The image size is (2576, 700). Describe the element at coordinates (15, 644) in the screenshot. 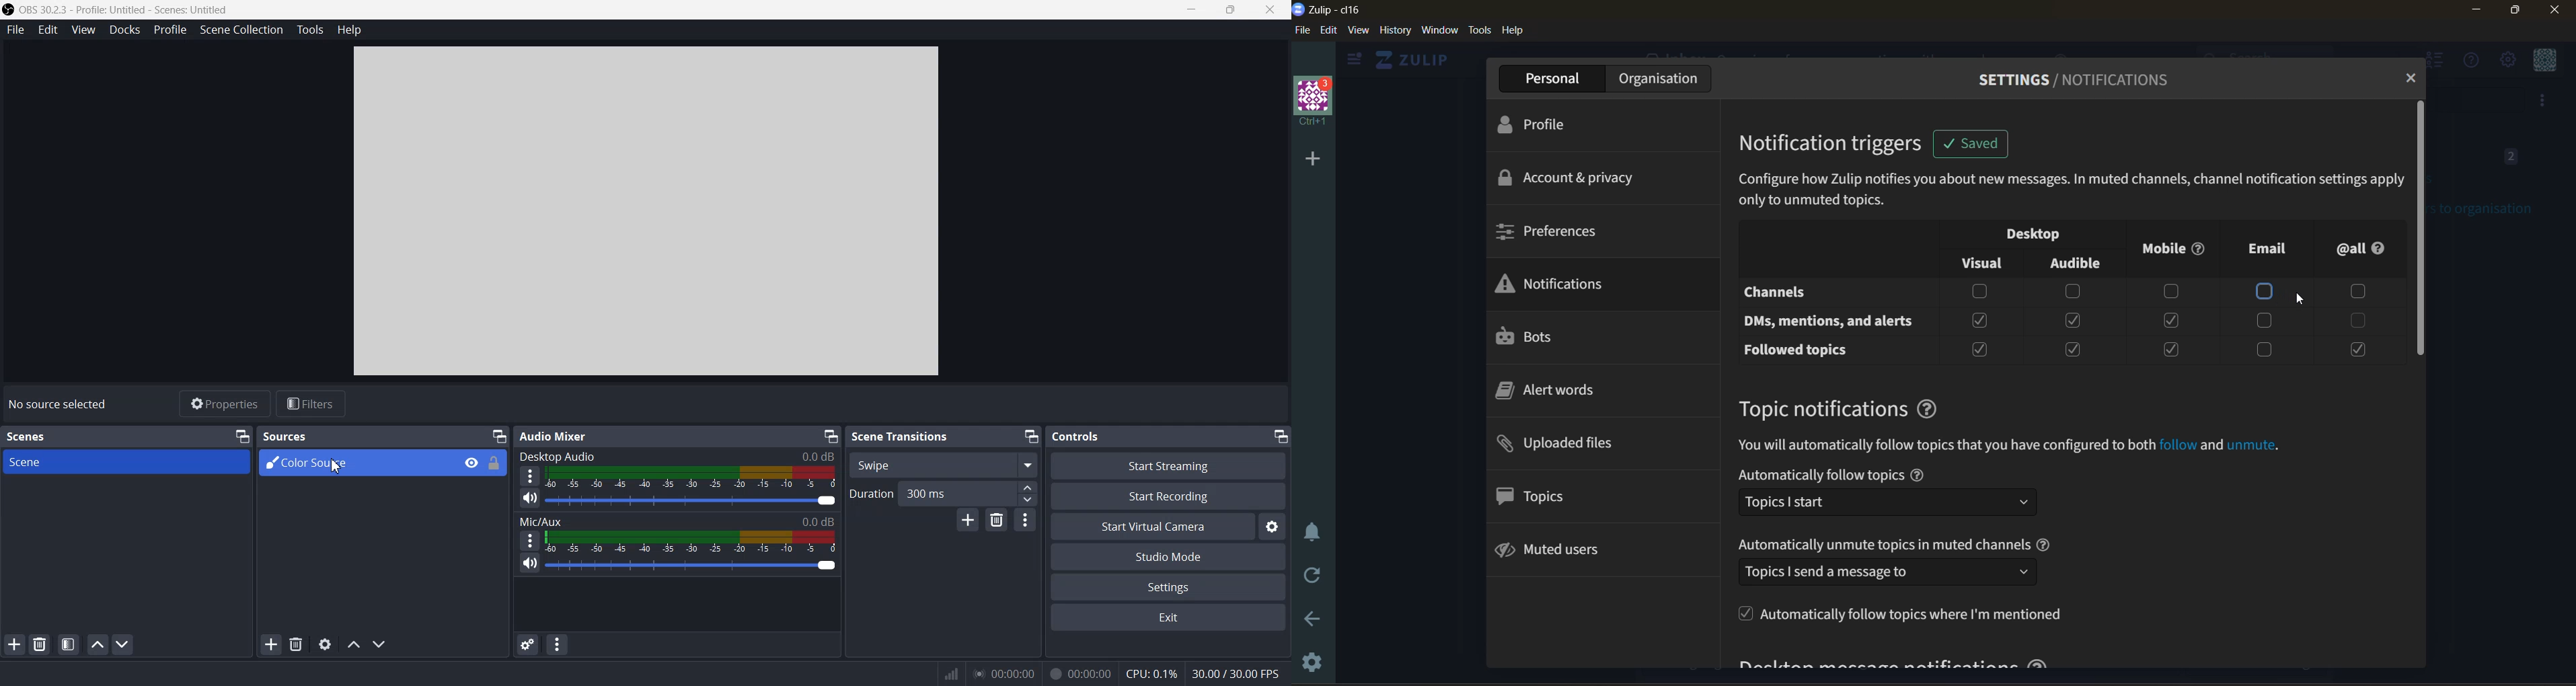

I see `Add Scene` at that location.